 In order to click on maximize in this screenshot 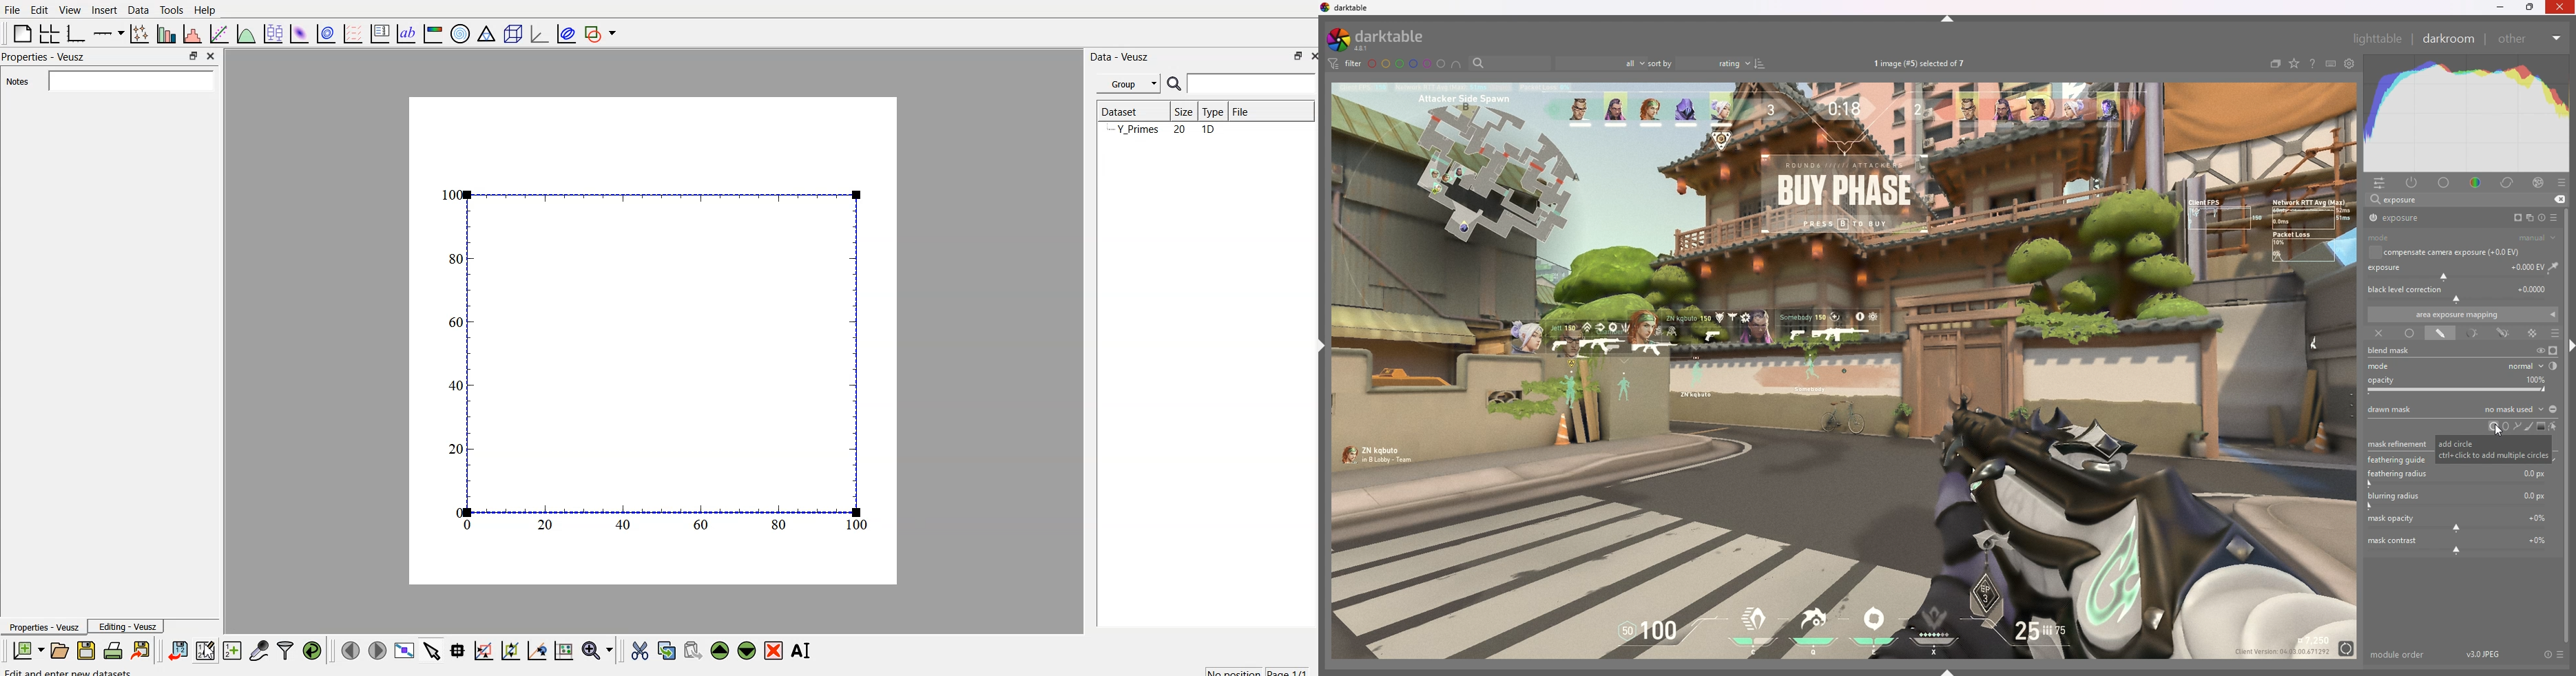, I will do `click(1292, 56)`.